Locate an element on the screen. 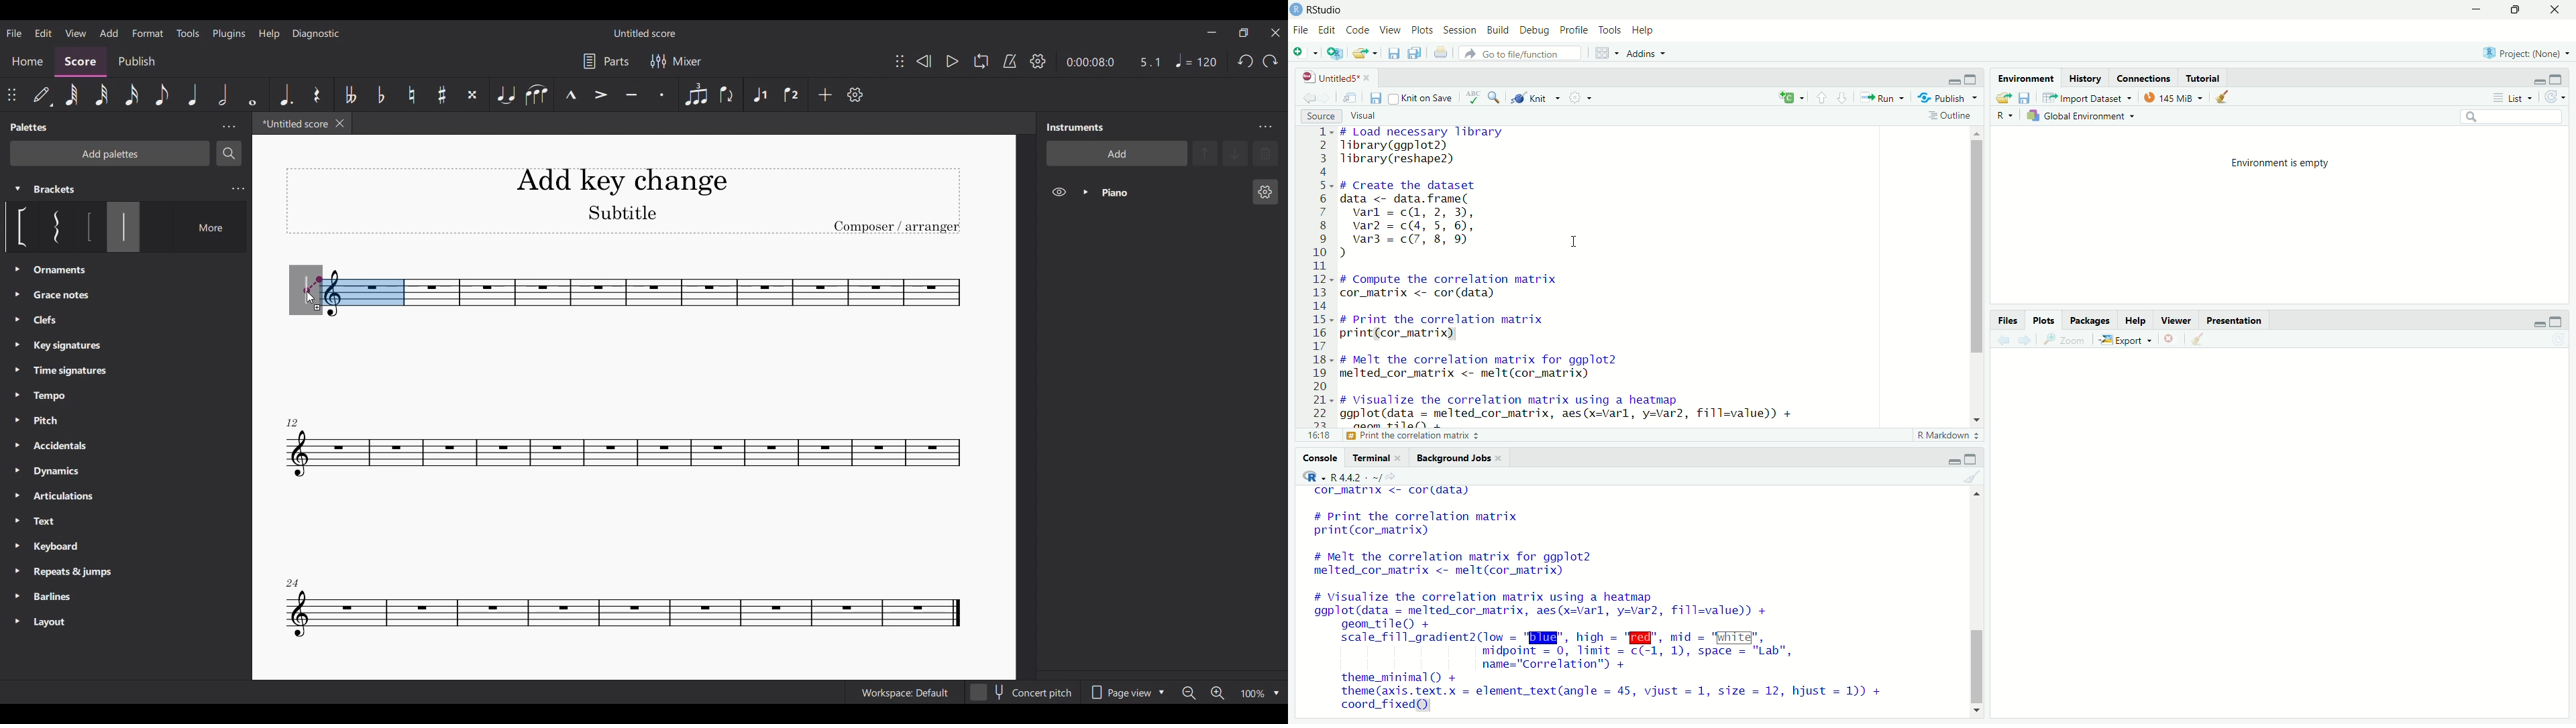  lines is located at coordinates (1323, 284).